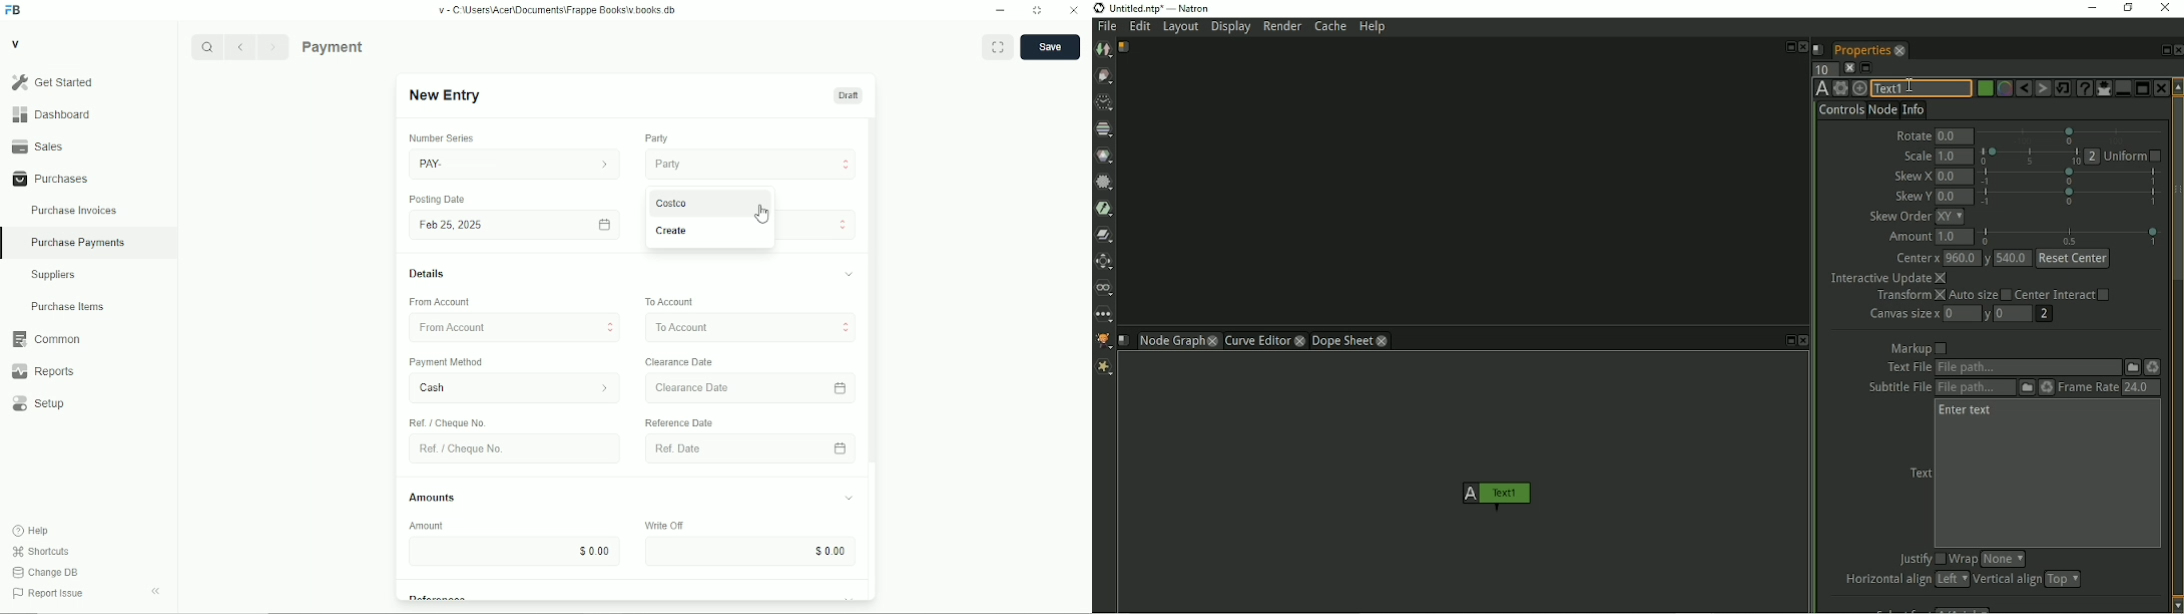 This screenshot has width=2184, height=616. I want to click on Next, so click(274, 47).